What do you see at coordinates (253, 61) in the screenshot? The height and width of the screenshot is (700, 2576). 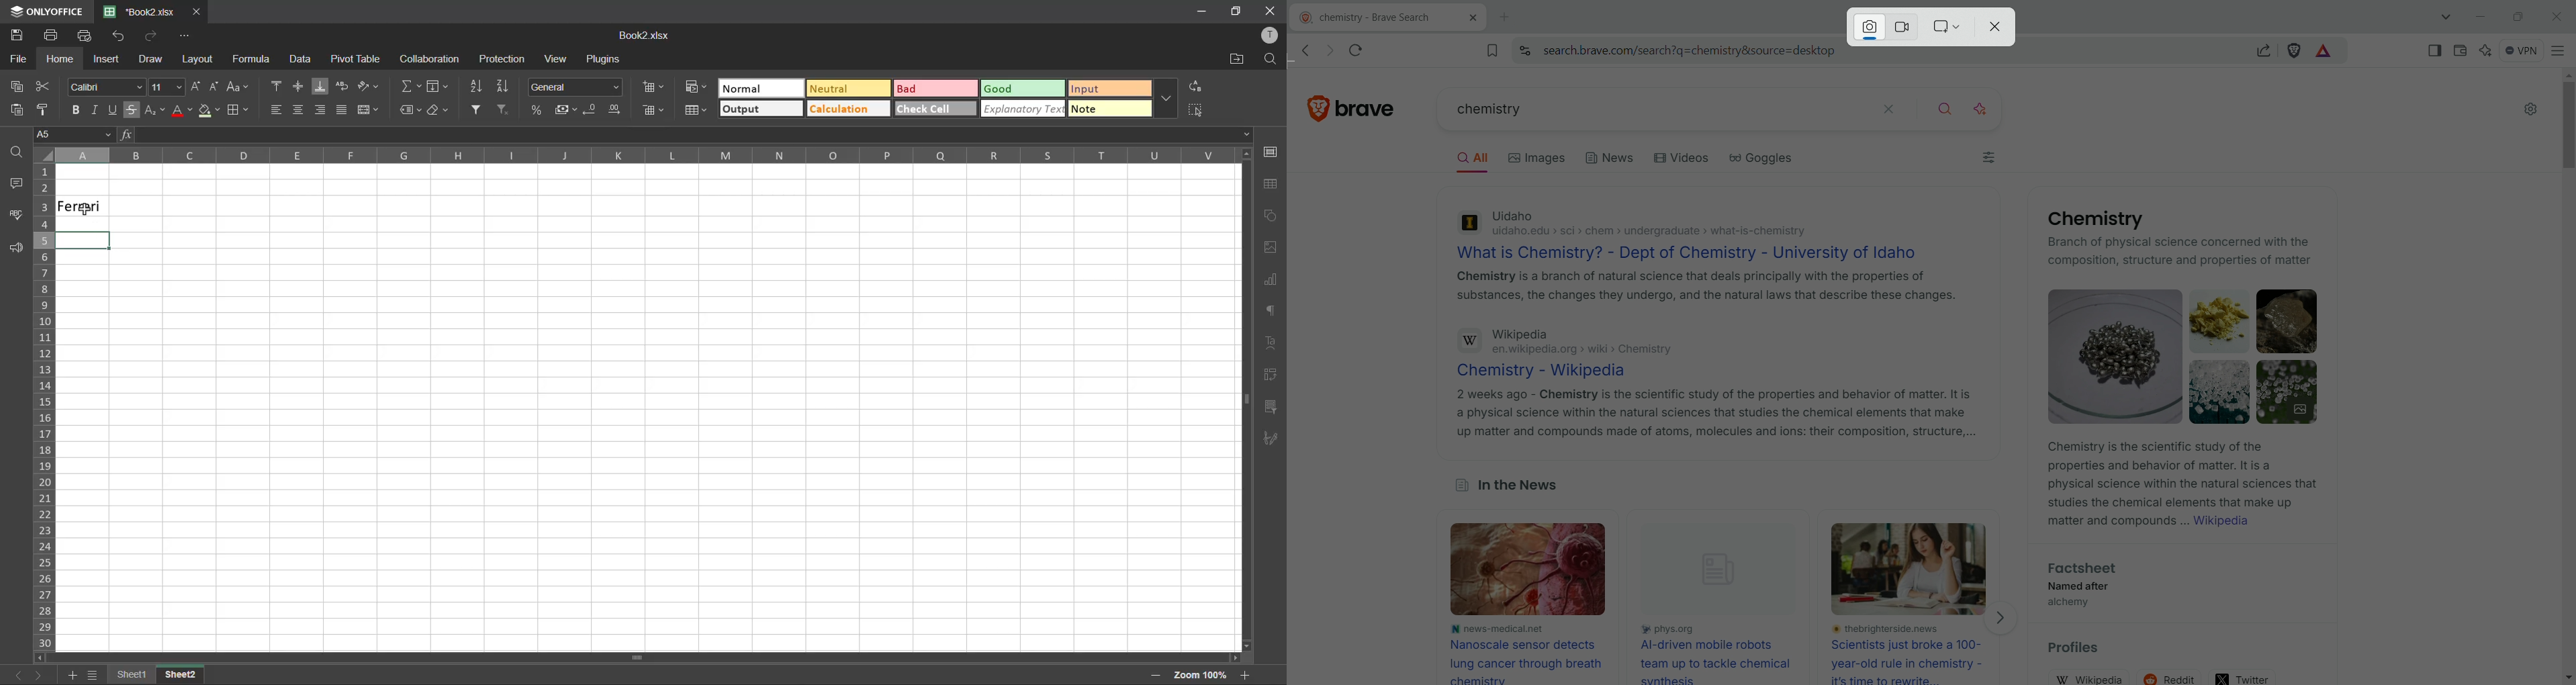 I see `formula` at bounding box center [253, 61].